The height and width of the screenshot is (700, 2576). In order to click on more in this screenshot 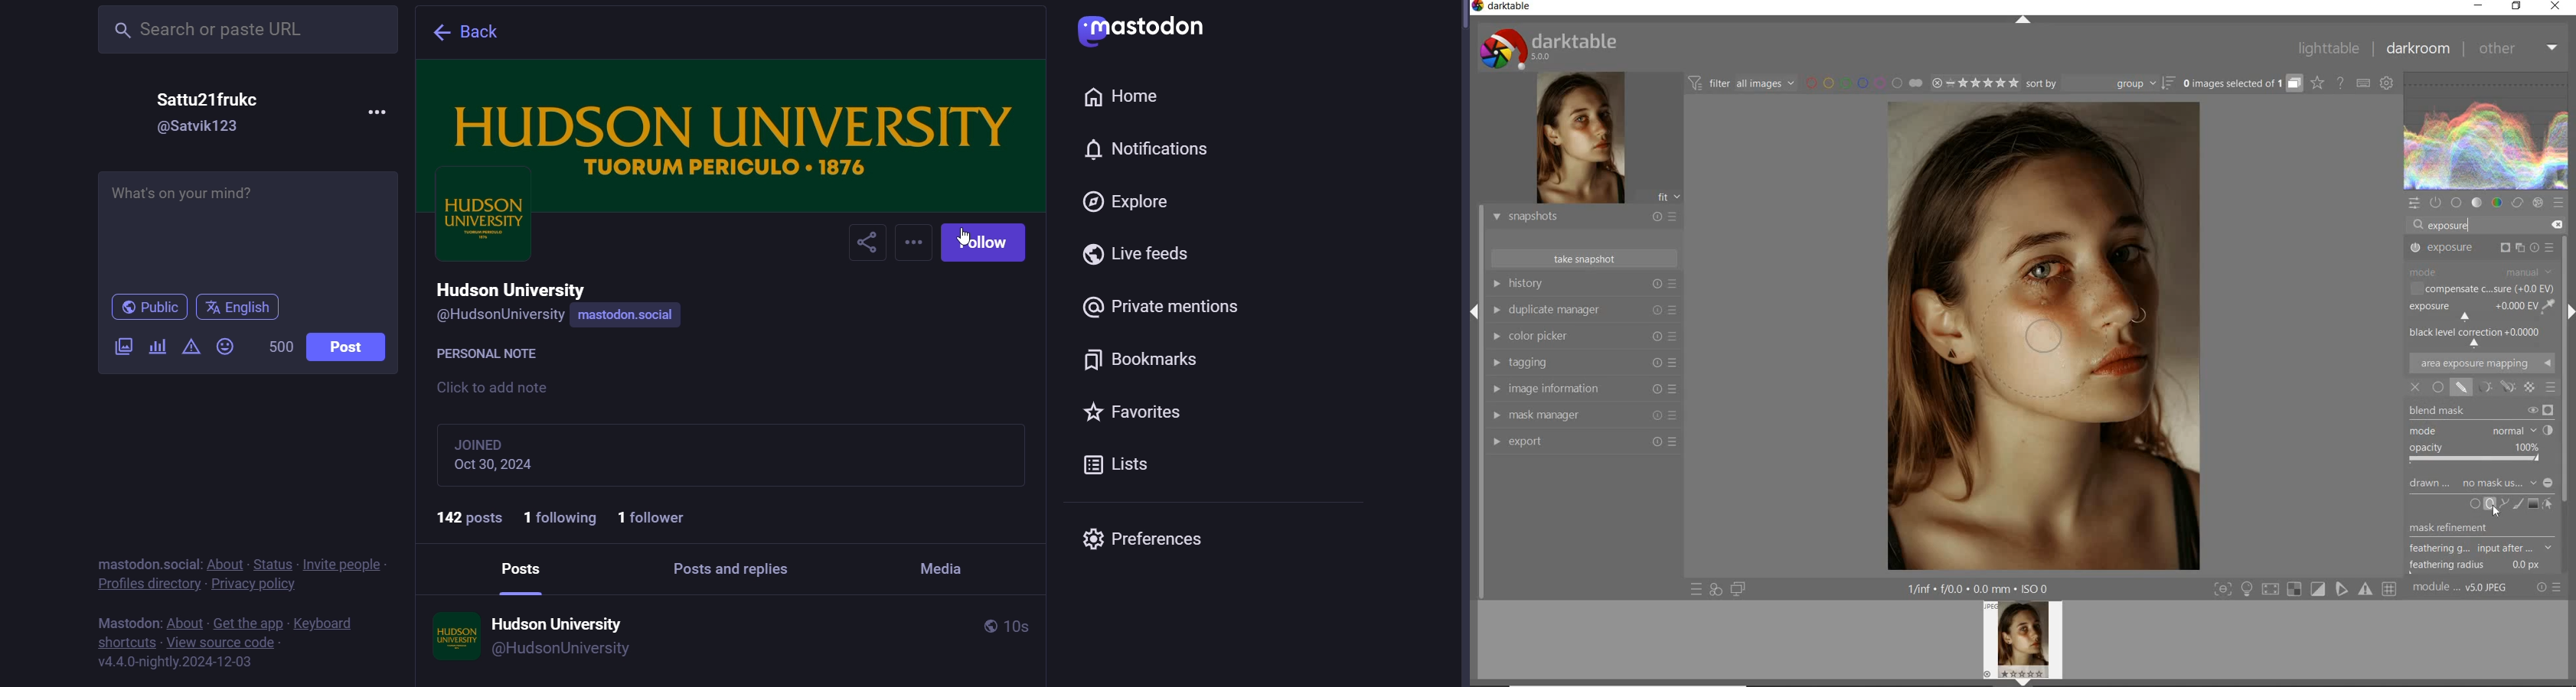, I will do `click(914, 243)`.